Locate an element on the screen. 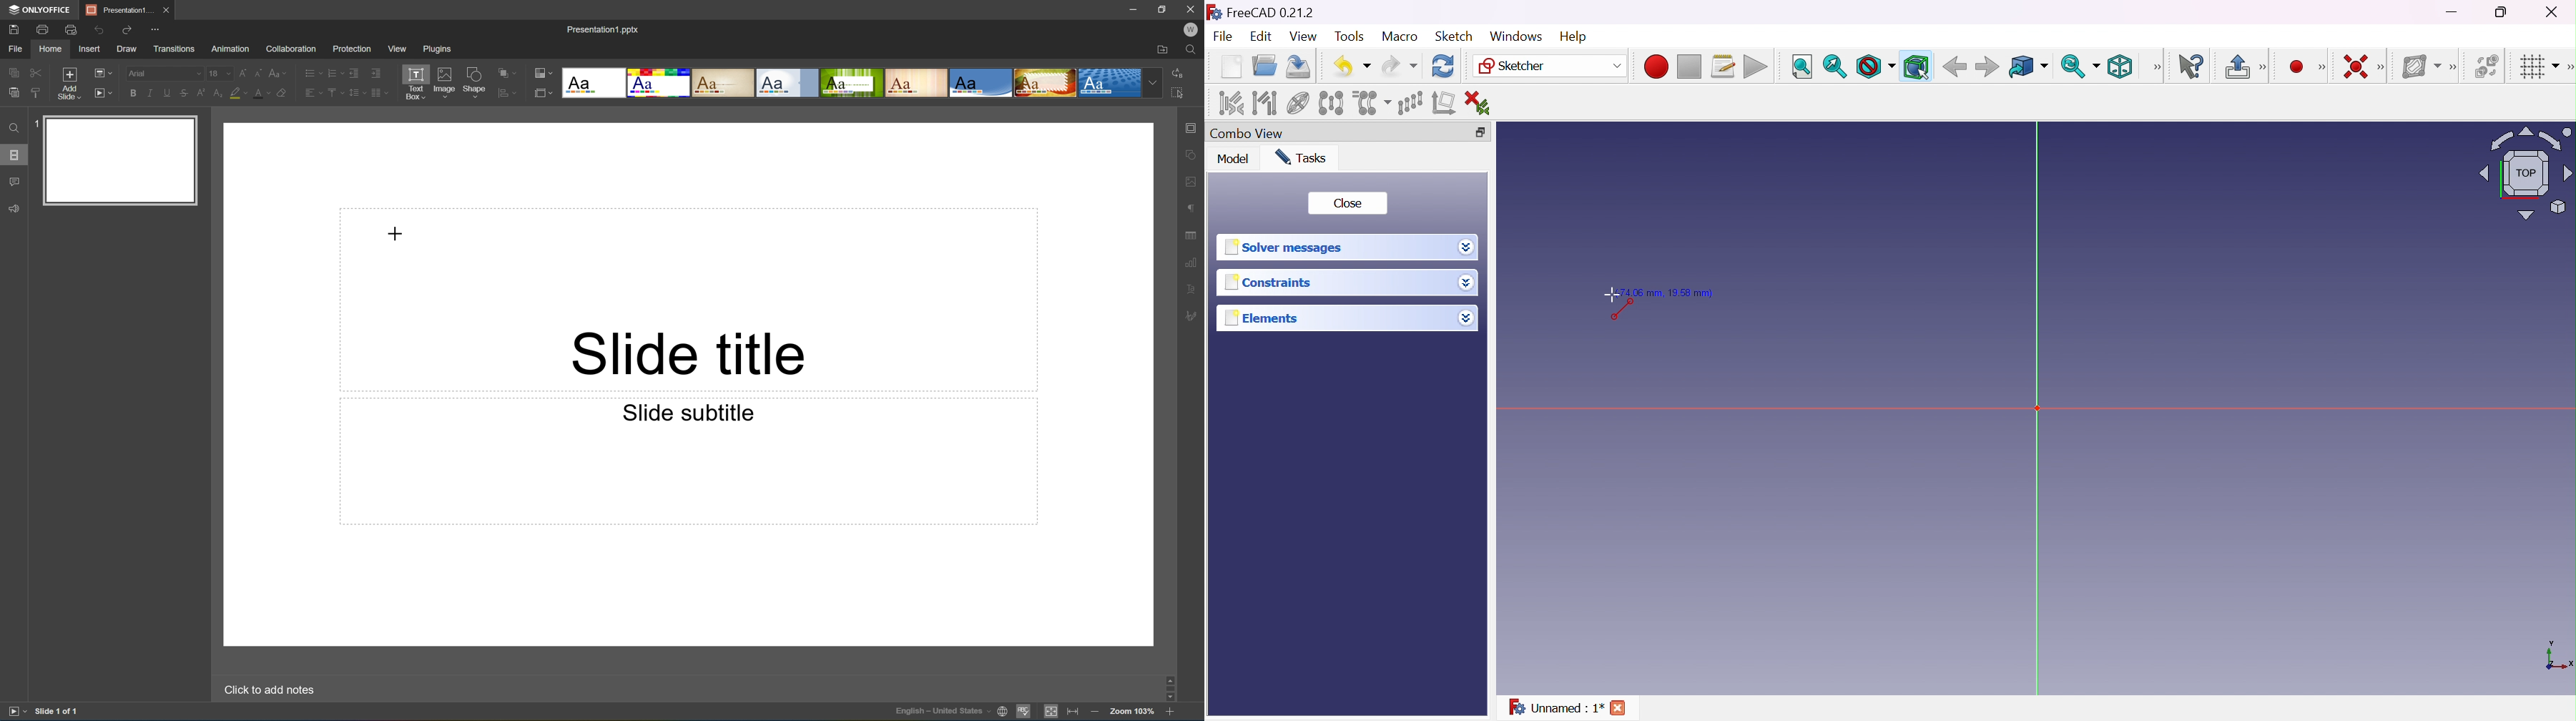  Fit all is located at coordinates (1801, 67).